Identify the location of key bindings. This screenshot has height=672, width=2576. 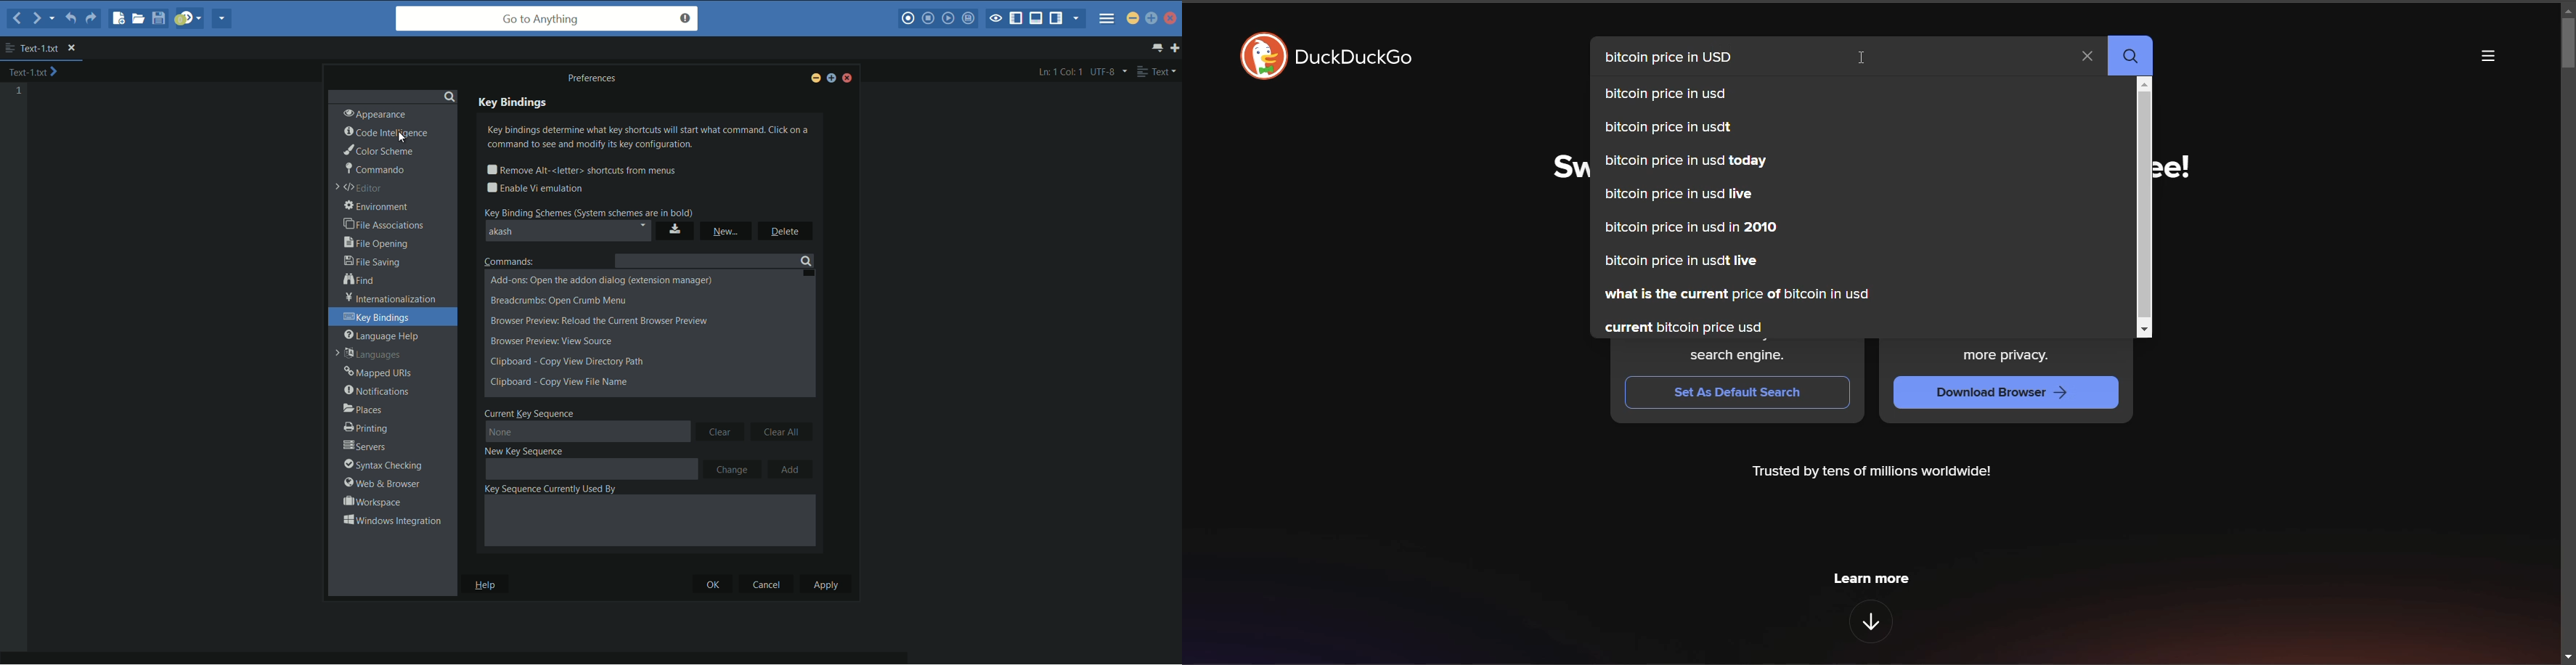
(379, 318).